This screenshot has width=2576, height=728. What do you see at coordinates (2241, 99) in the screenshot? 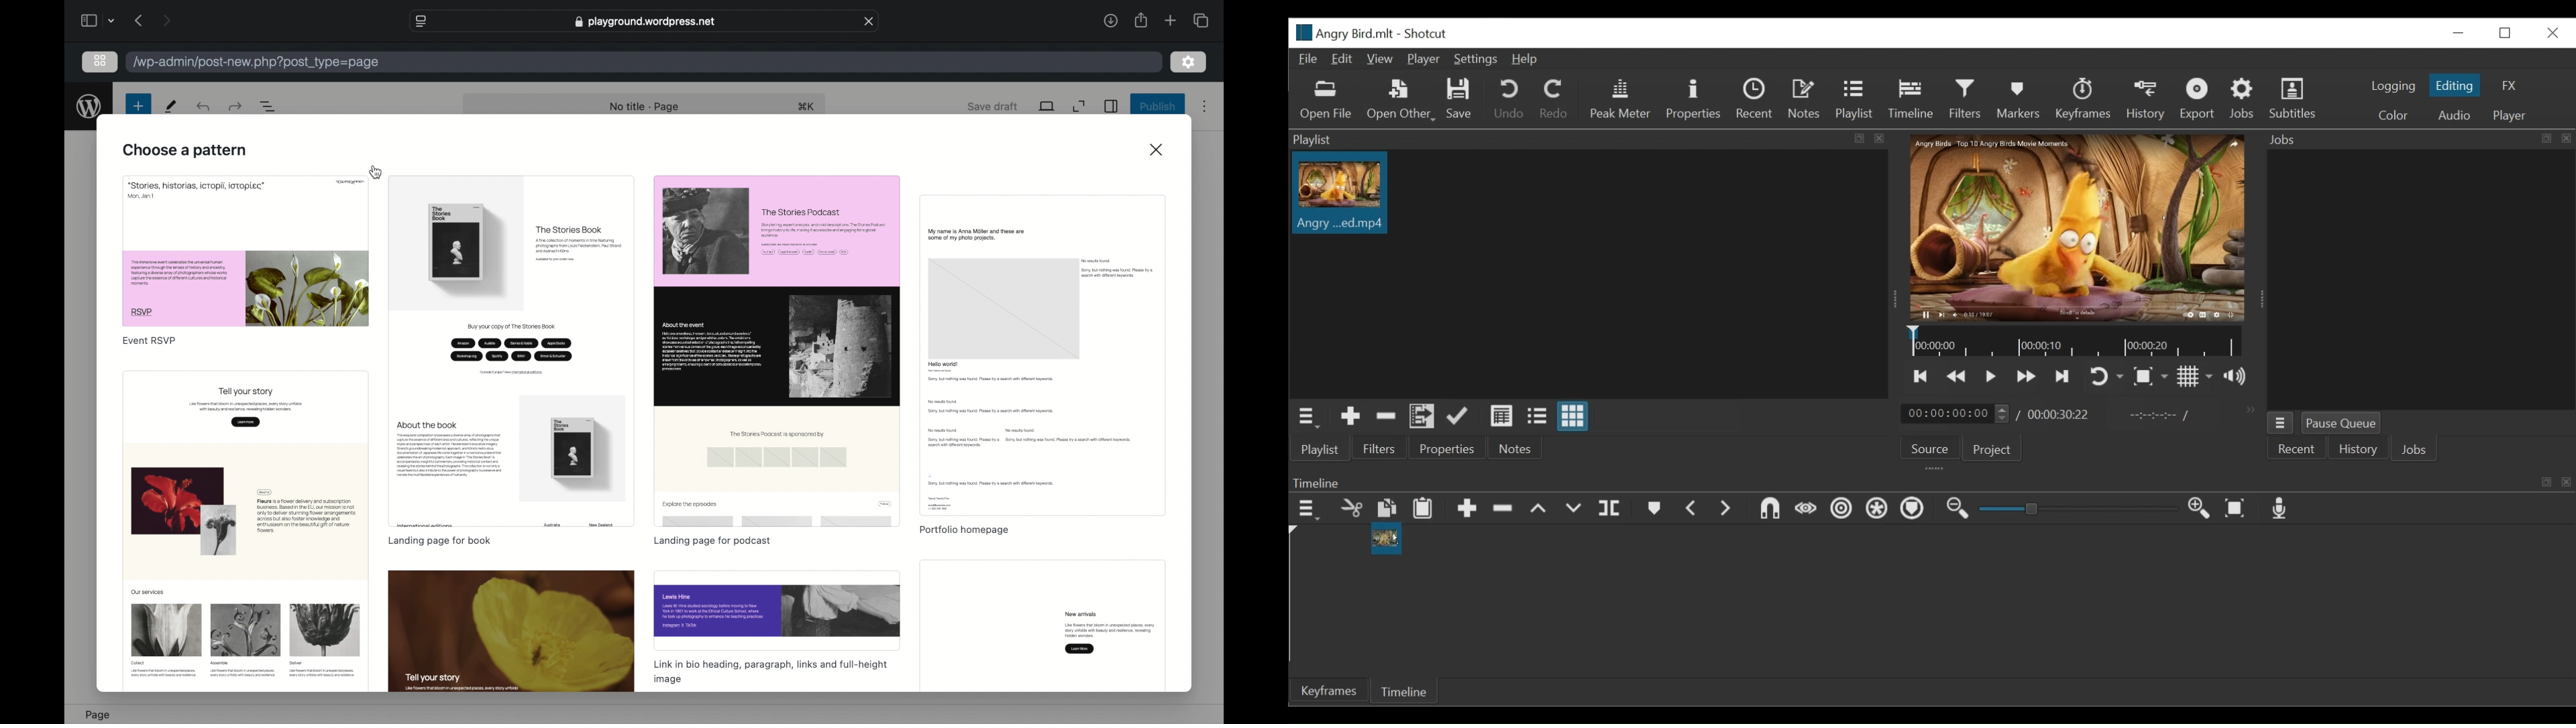
I see `Jobs` at bounding box center [2241, 99].